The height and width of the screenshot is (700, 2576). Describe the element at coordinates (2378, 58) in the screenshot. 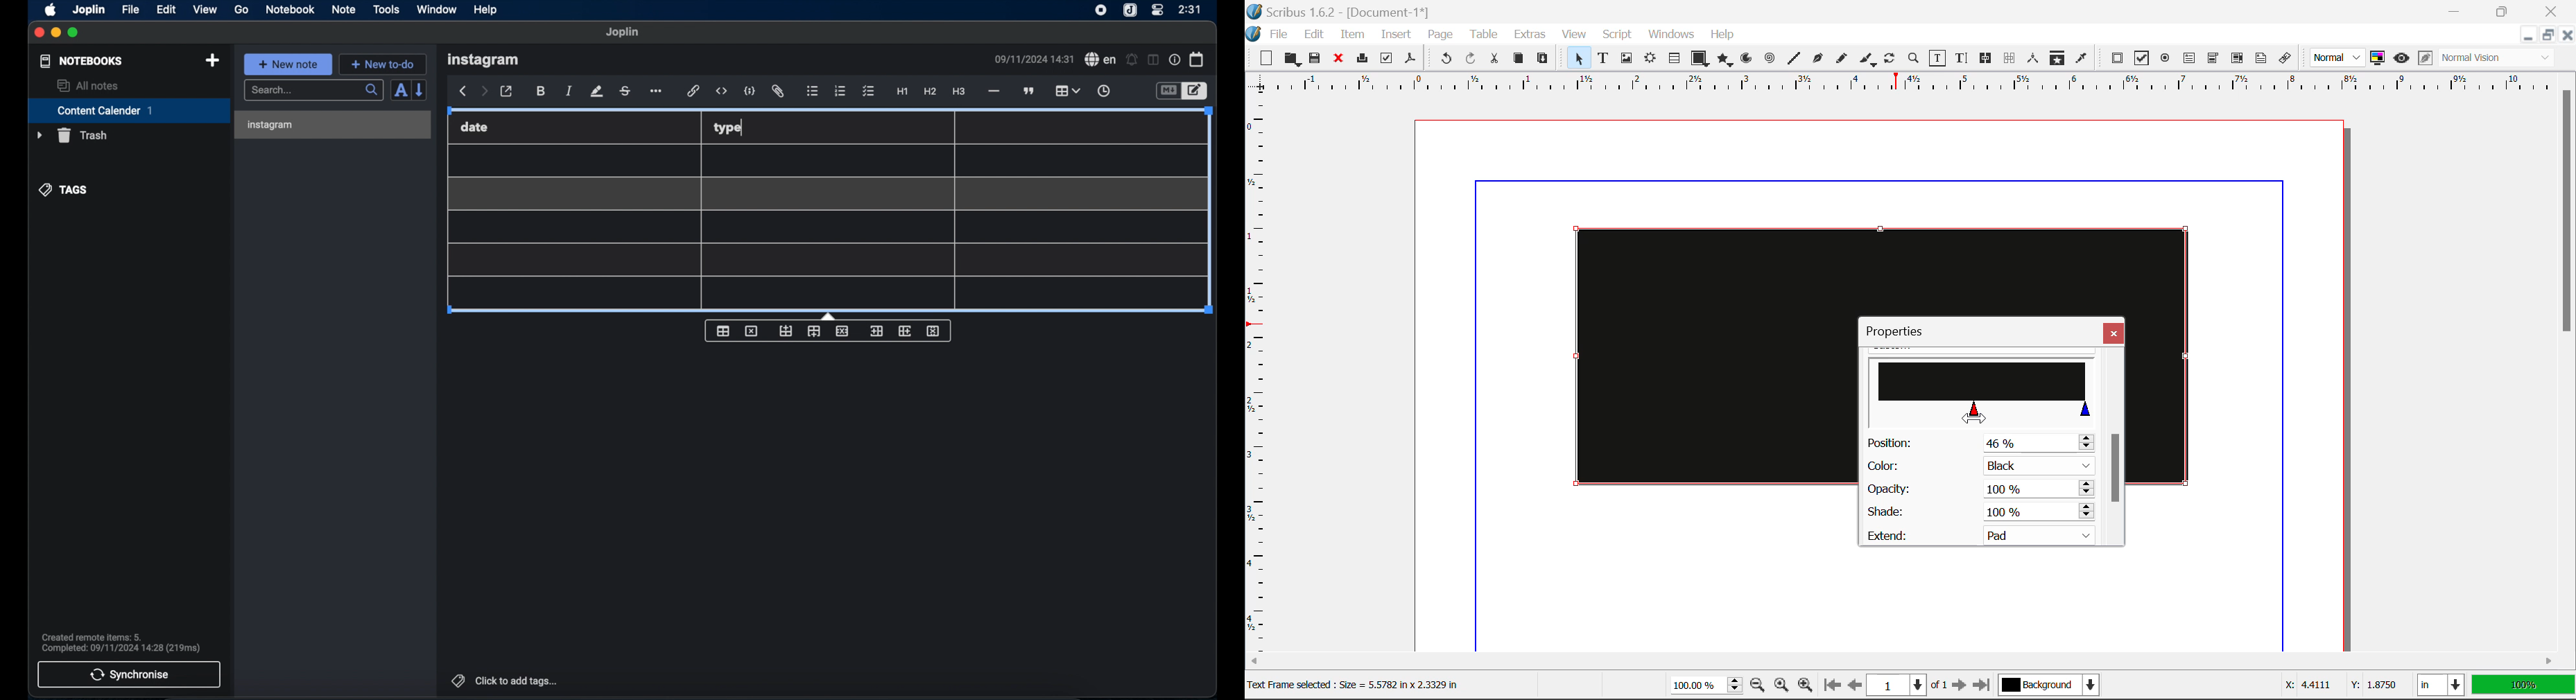

I see `Toggle Color Management` at that location.